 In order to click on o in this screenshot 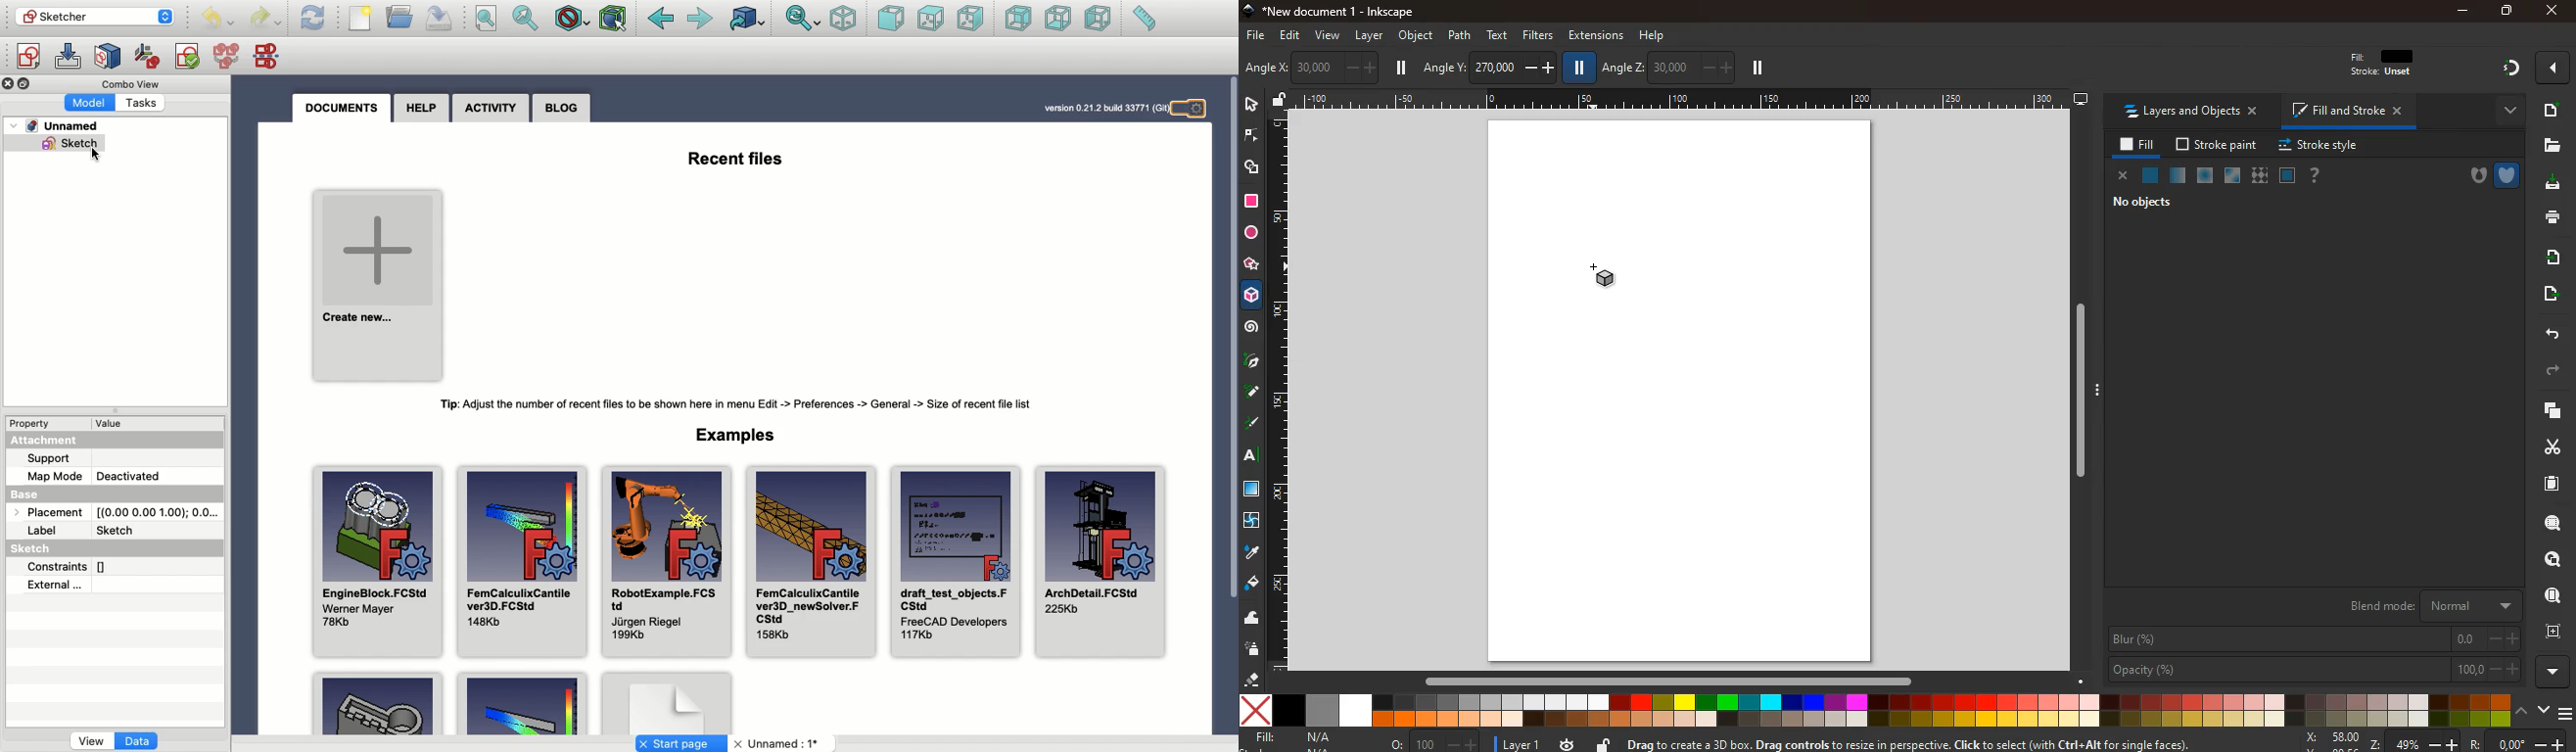, I will do `click(1430, 742)`.